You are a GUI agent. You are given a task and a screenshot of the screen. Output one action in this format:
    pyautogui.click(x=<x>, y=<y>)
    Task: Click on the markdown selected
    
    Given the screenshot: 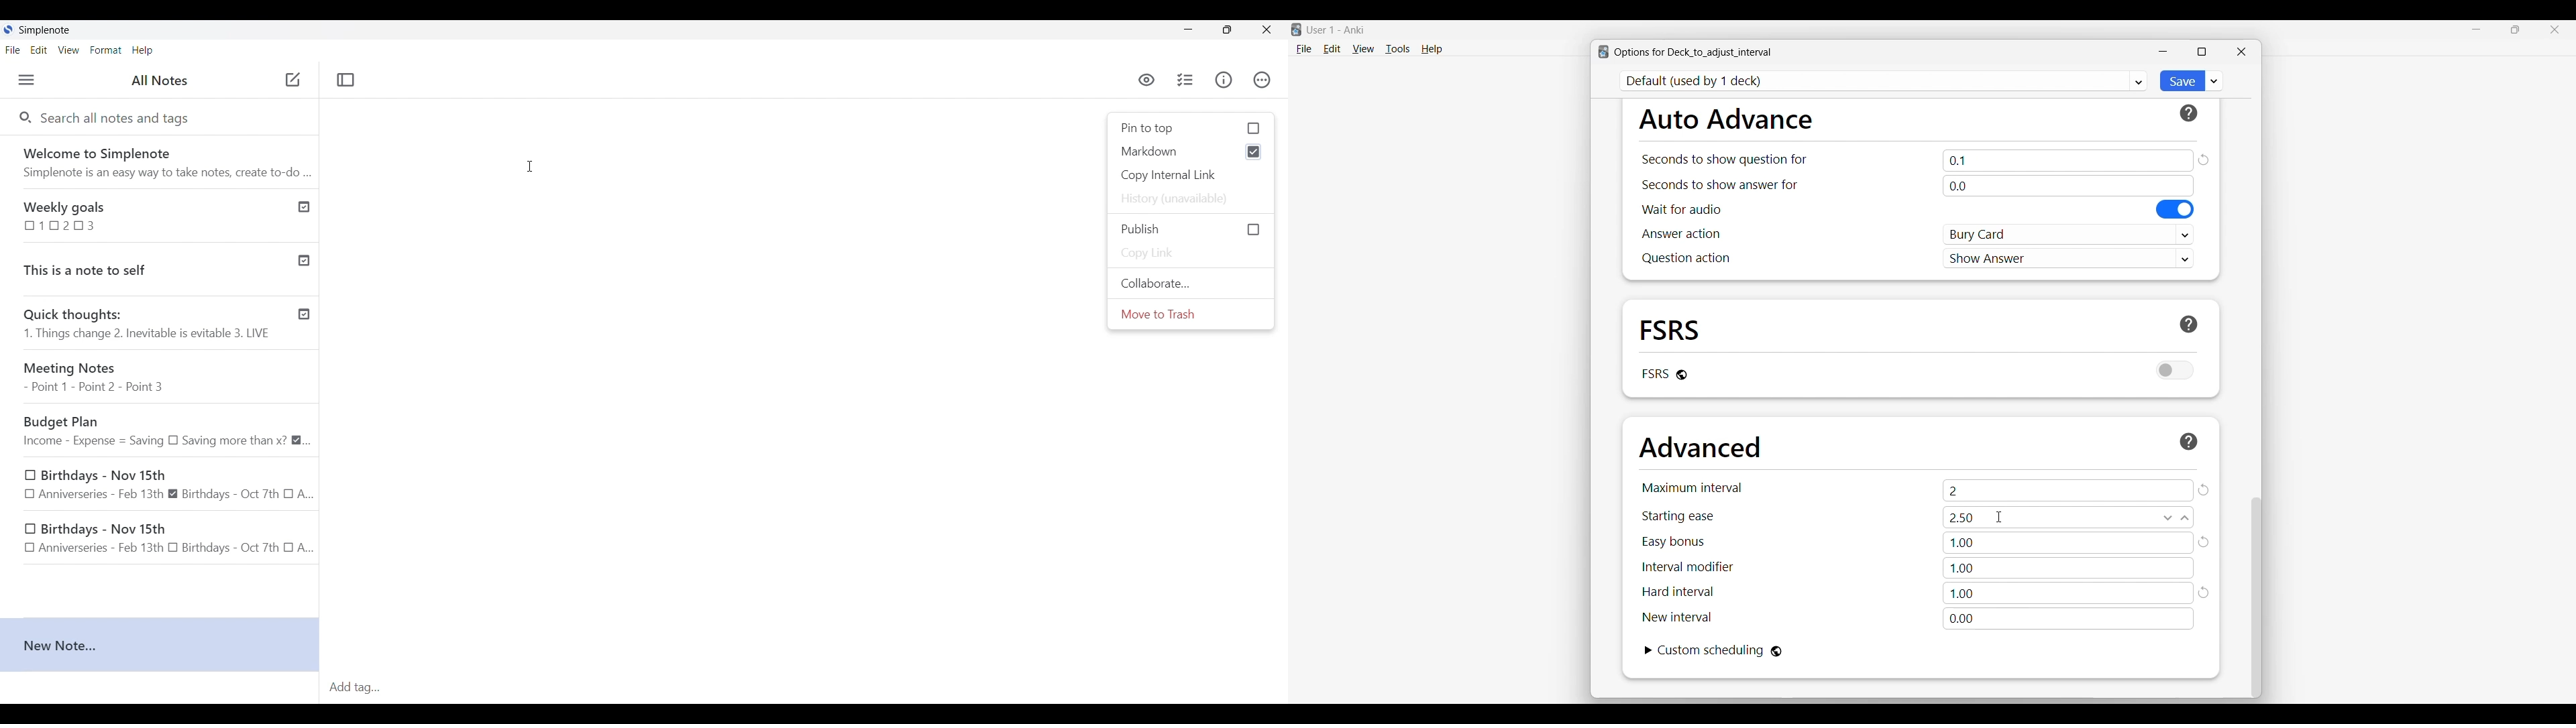 What is the action you would take?
    pyautogui.click(x=1190, y=152)
    